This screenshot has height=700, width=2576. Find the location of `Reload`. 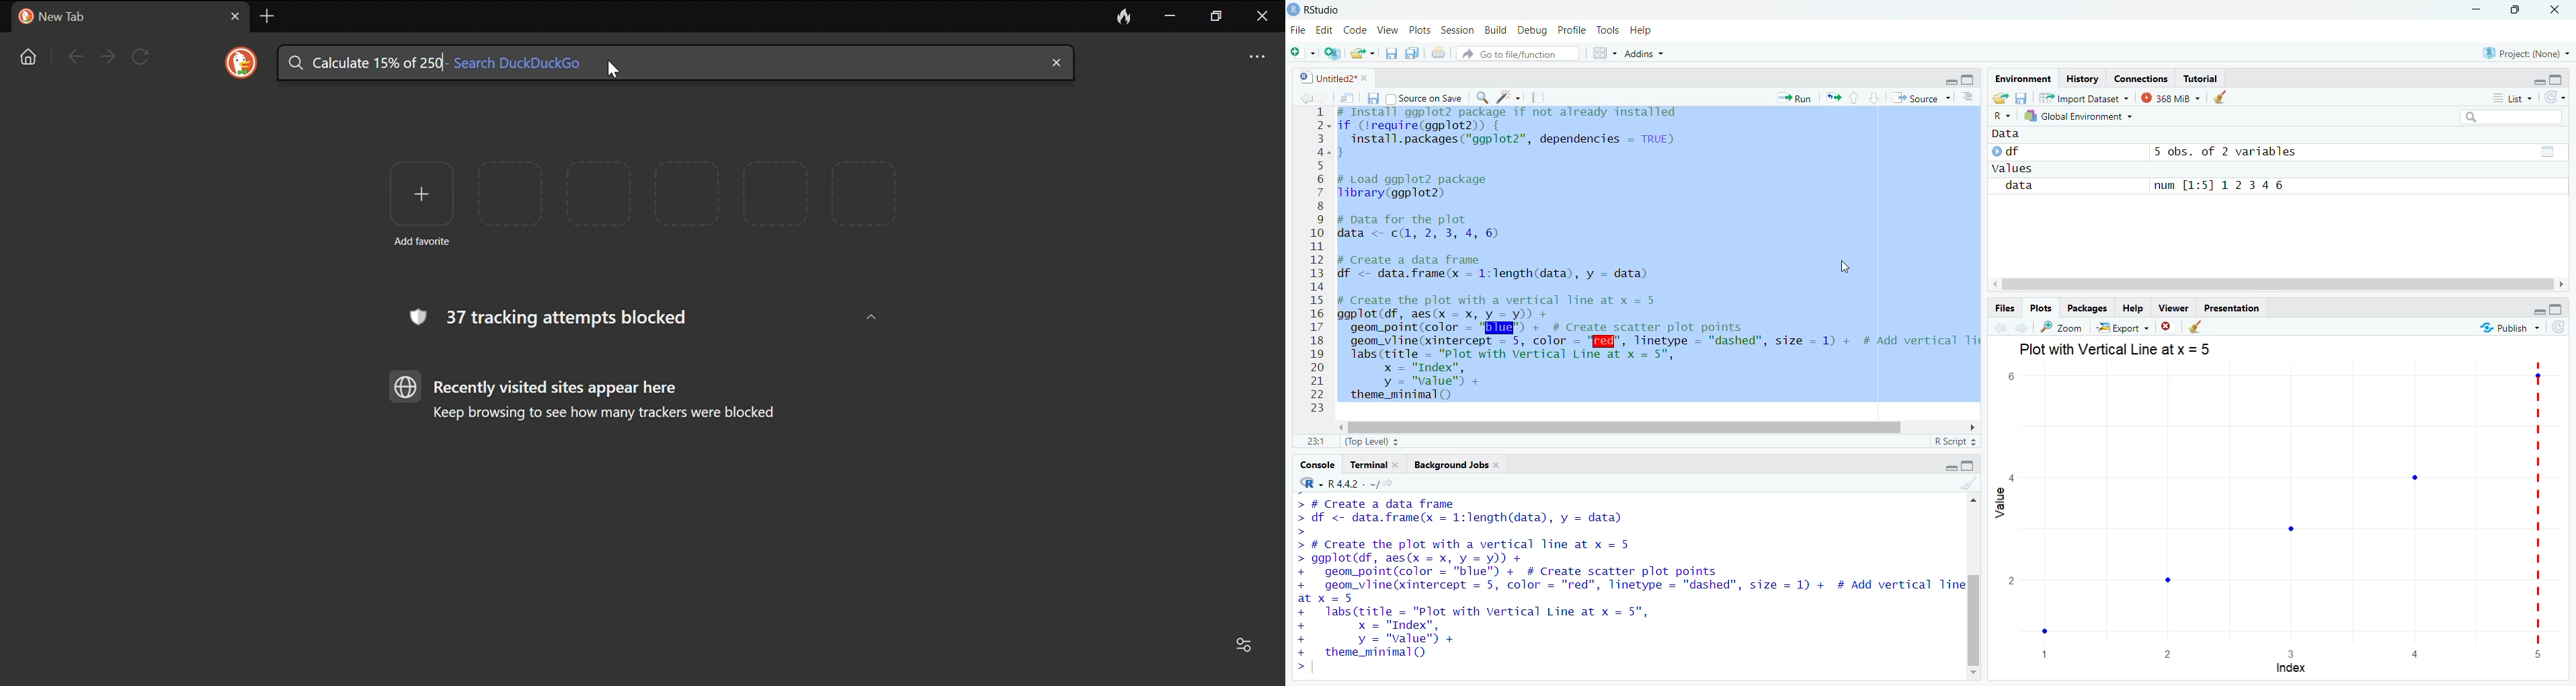

Reload is located at coordinates (141, 56).